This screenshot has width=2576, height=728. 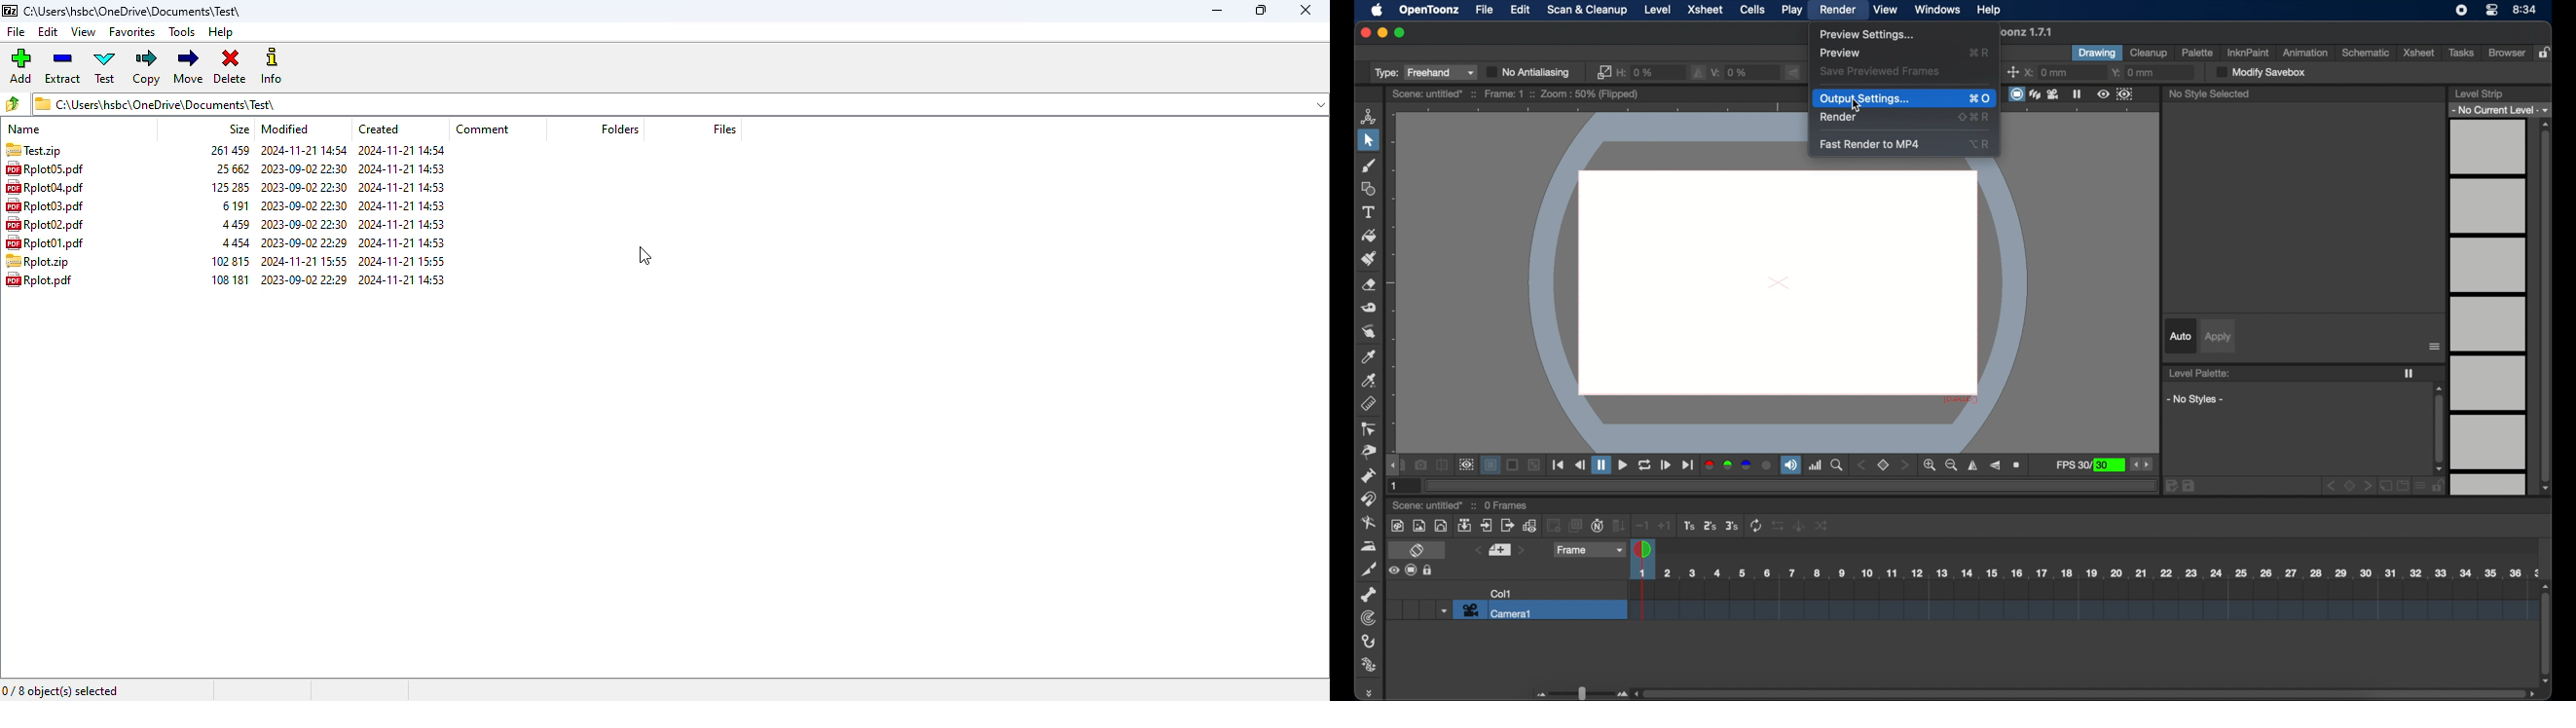 What do you see at coordinates (20, 64) in the screenshot?
I see `add` at bounding box center [20, 64].